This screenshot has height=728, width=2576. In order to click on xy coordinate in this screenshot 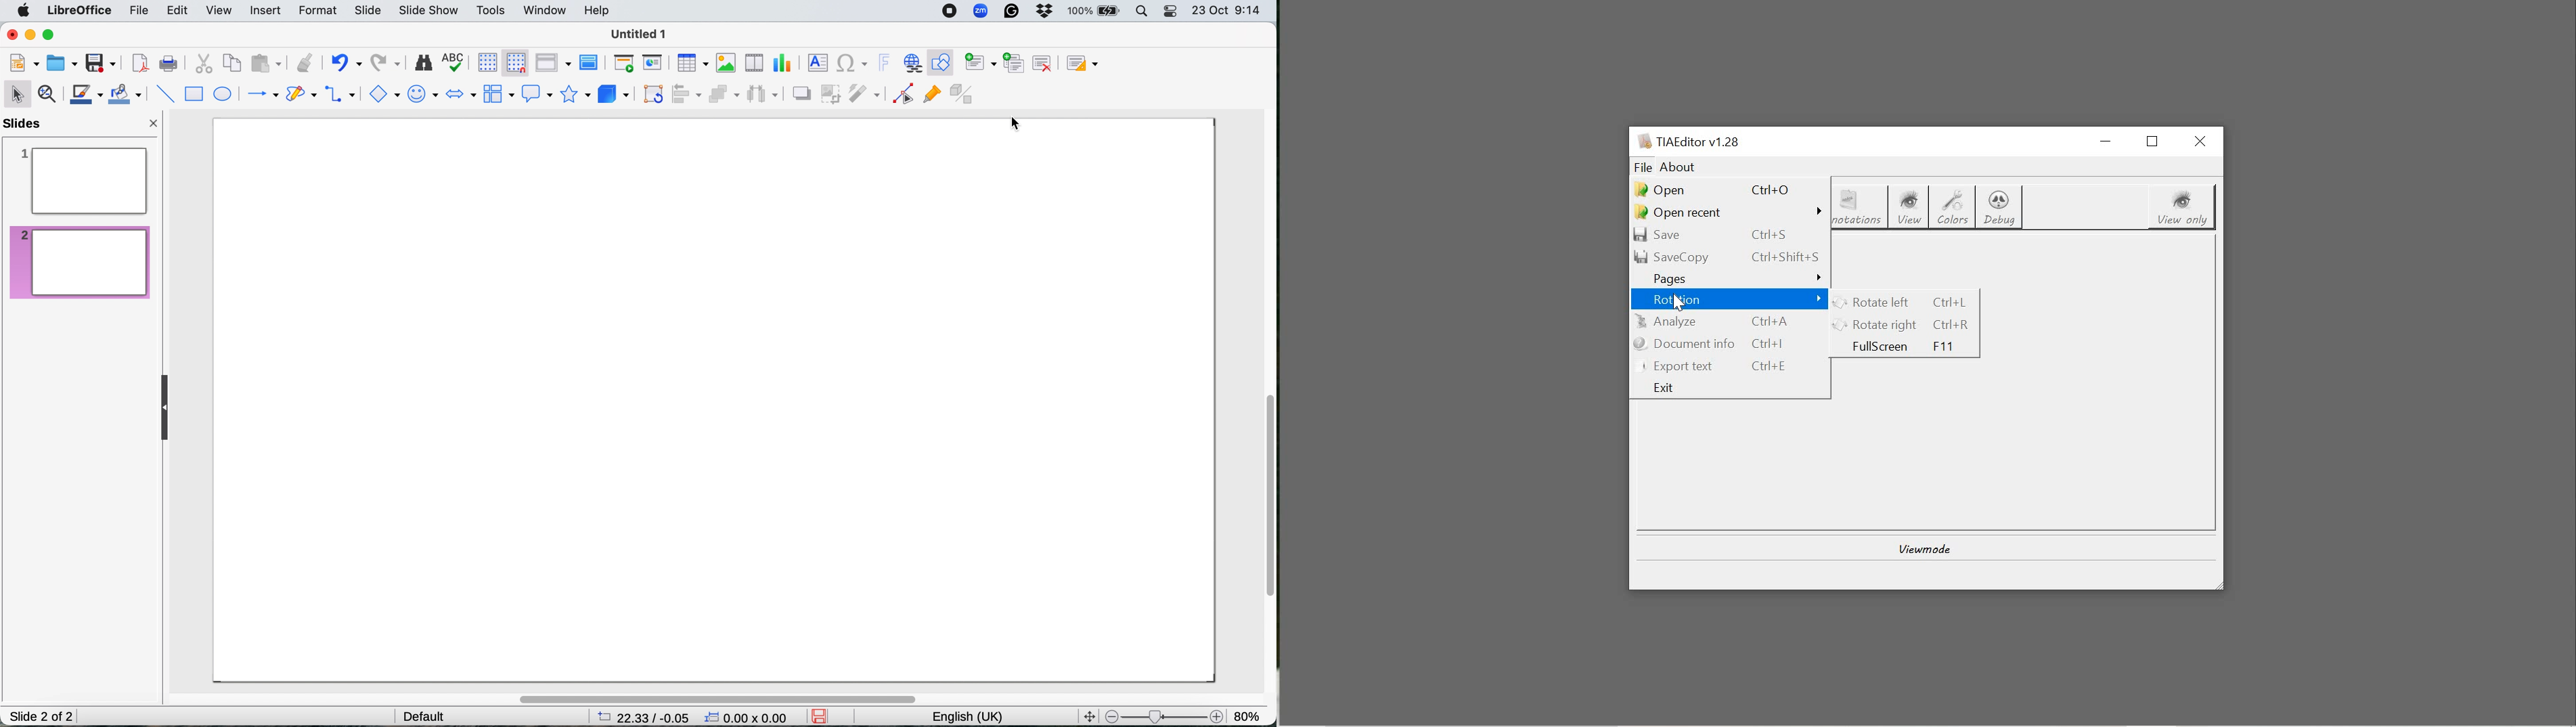, I will do `click(749, 717)`.